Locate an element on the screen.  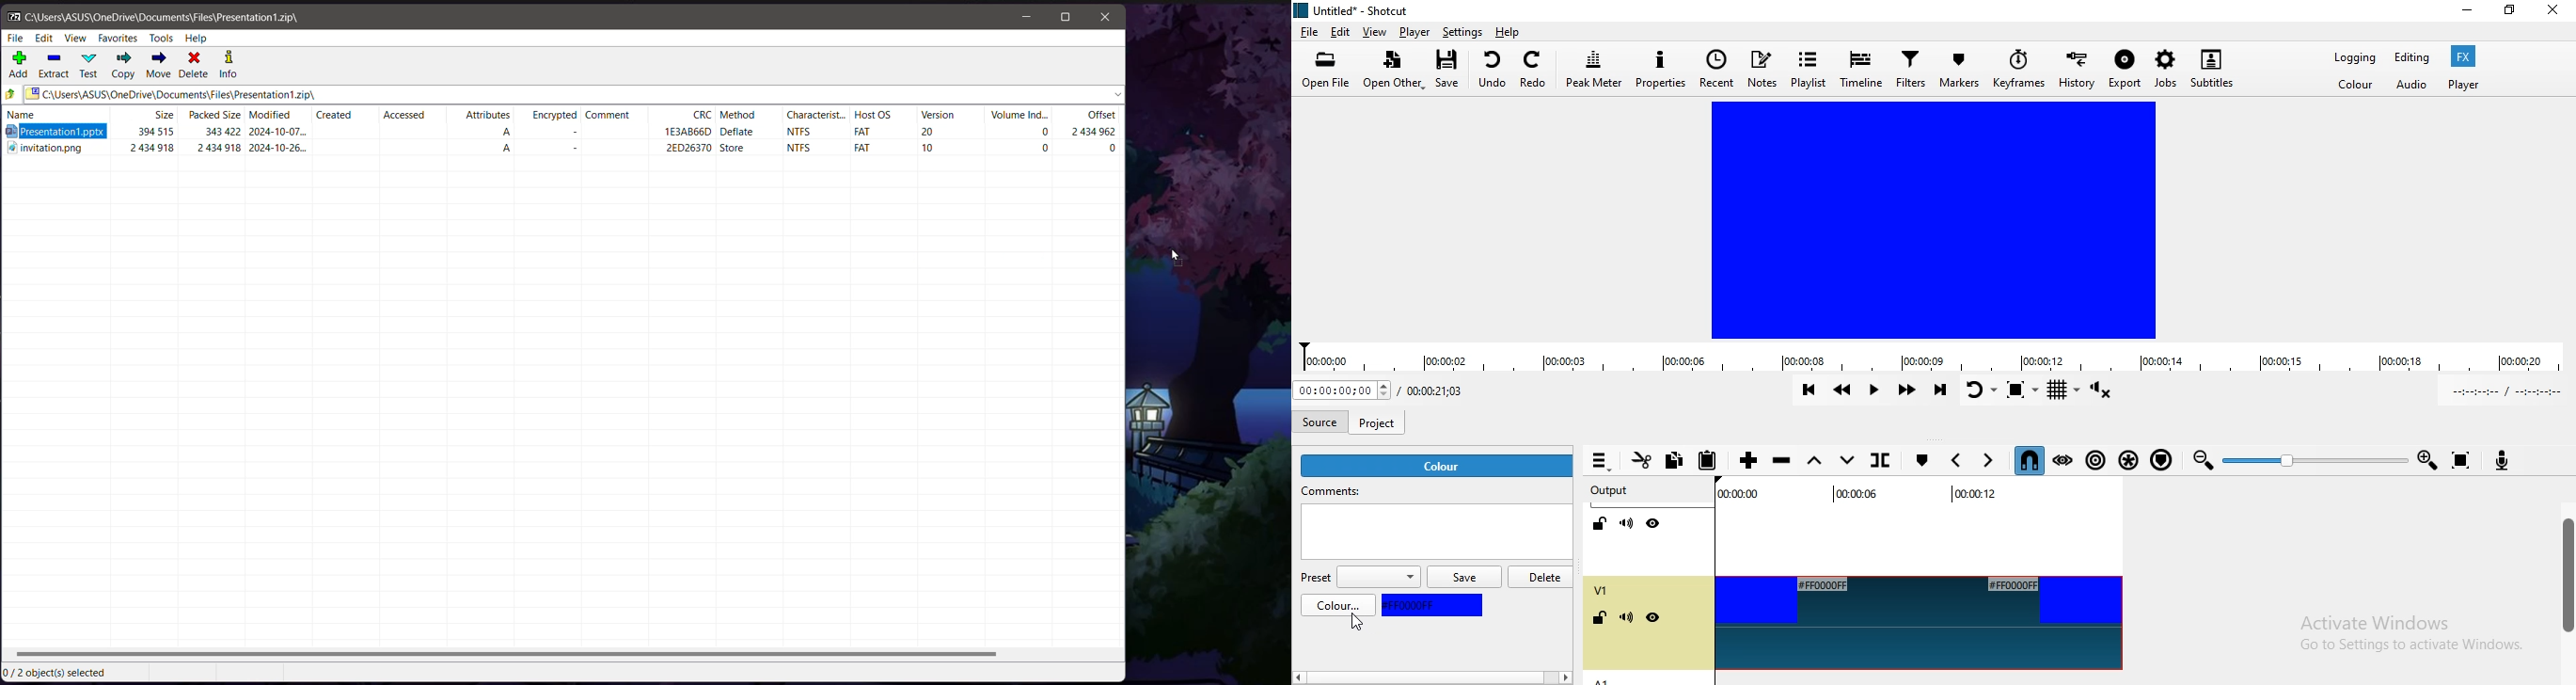
 2024-10-26... is located at coordinates (281, 151).